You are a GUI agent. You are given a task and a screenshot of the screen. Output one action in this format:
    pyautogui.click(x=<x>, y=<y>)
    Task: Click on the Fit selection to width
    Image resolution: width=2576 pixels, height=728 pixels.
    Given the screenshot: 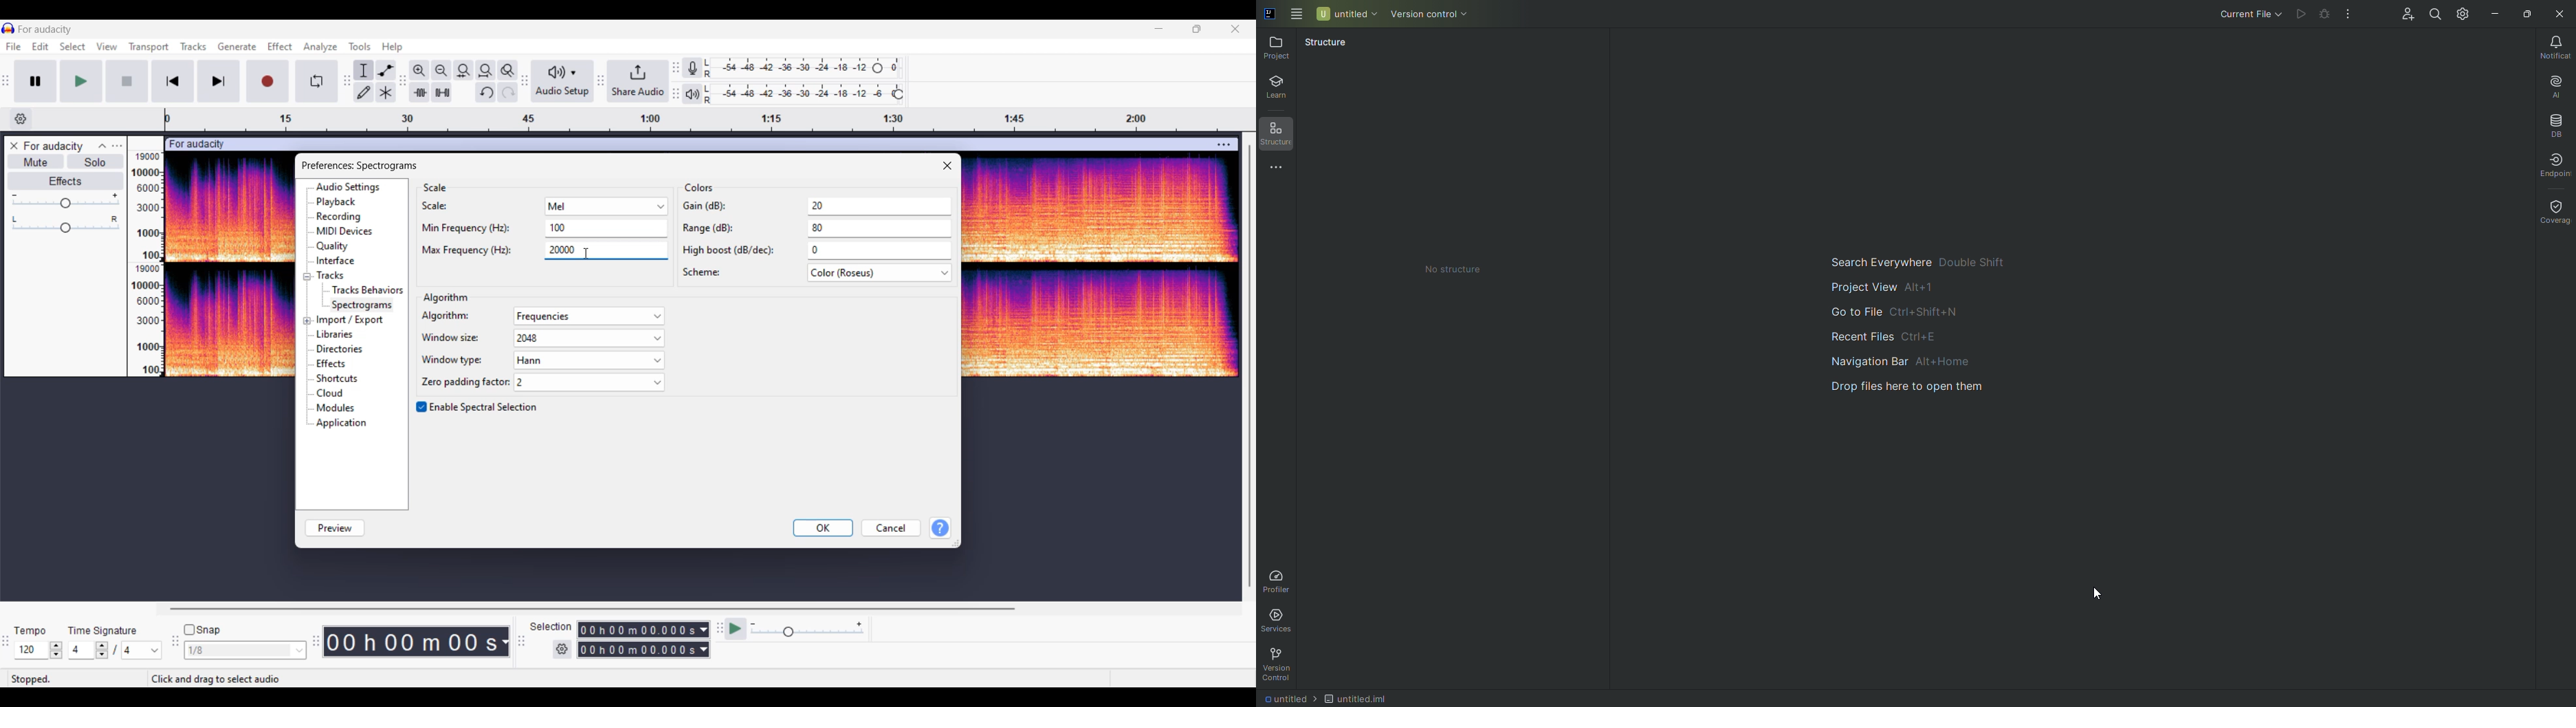 What is the action you would take?
    pyautogui.click(x=465, y=71)
    